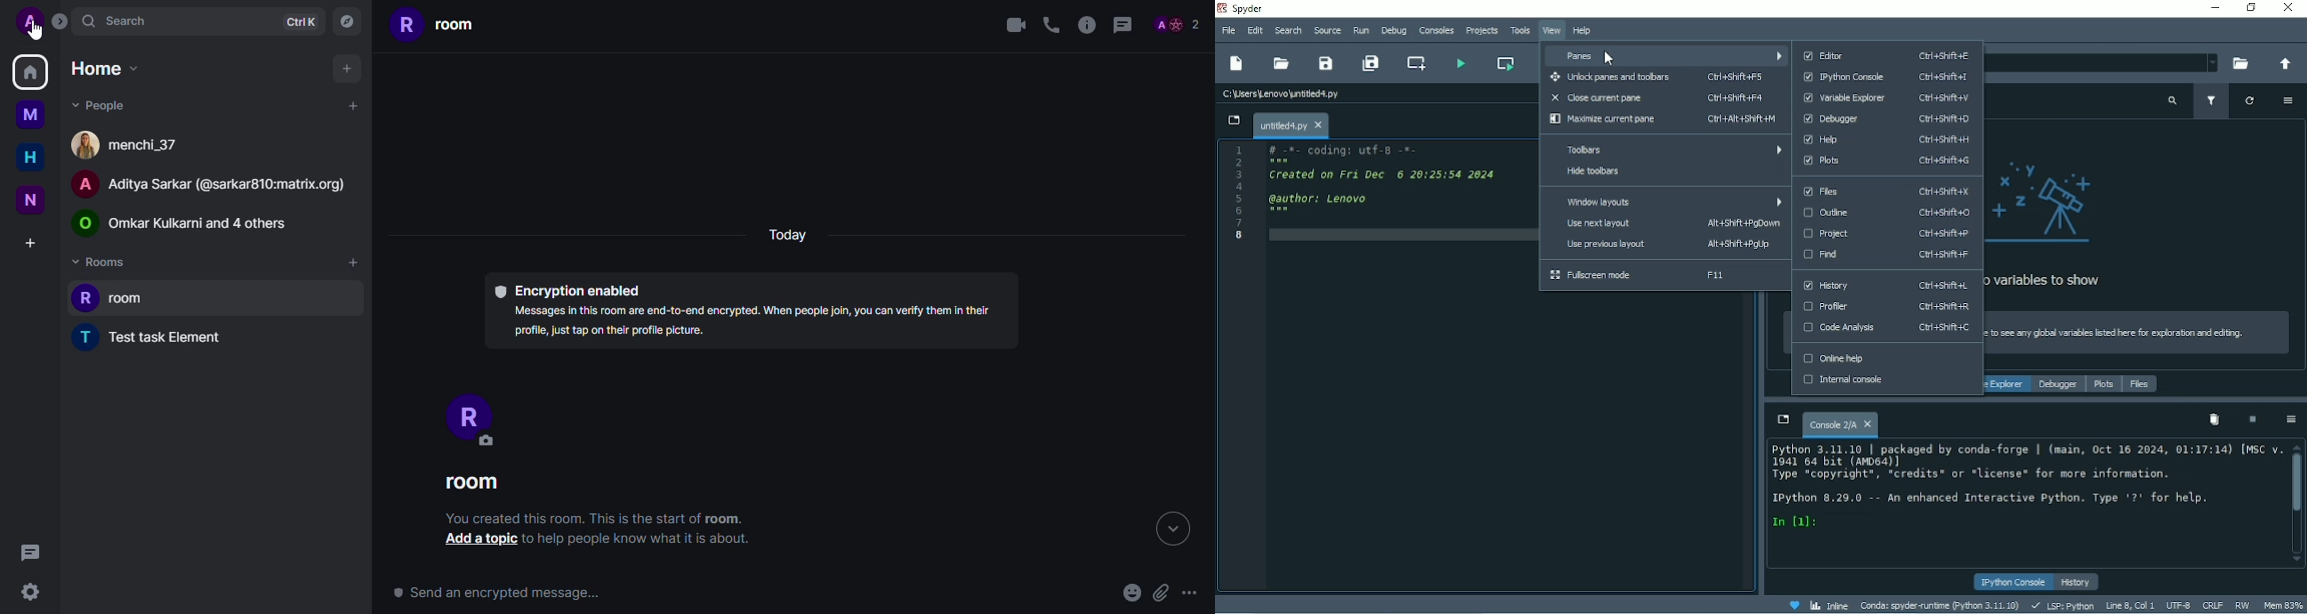  What do you see at coordinates (31, 21) in the screenshot?
I see `click profile` at bounding box center [31, 21].